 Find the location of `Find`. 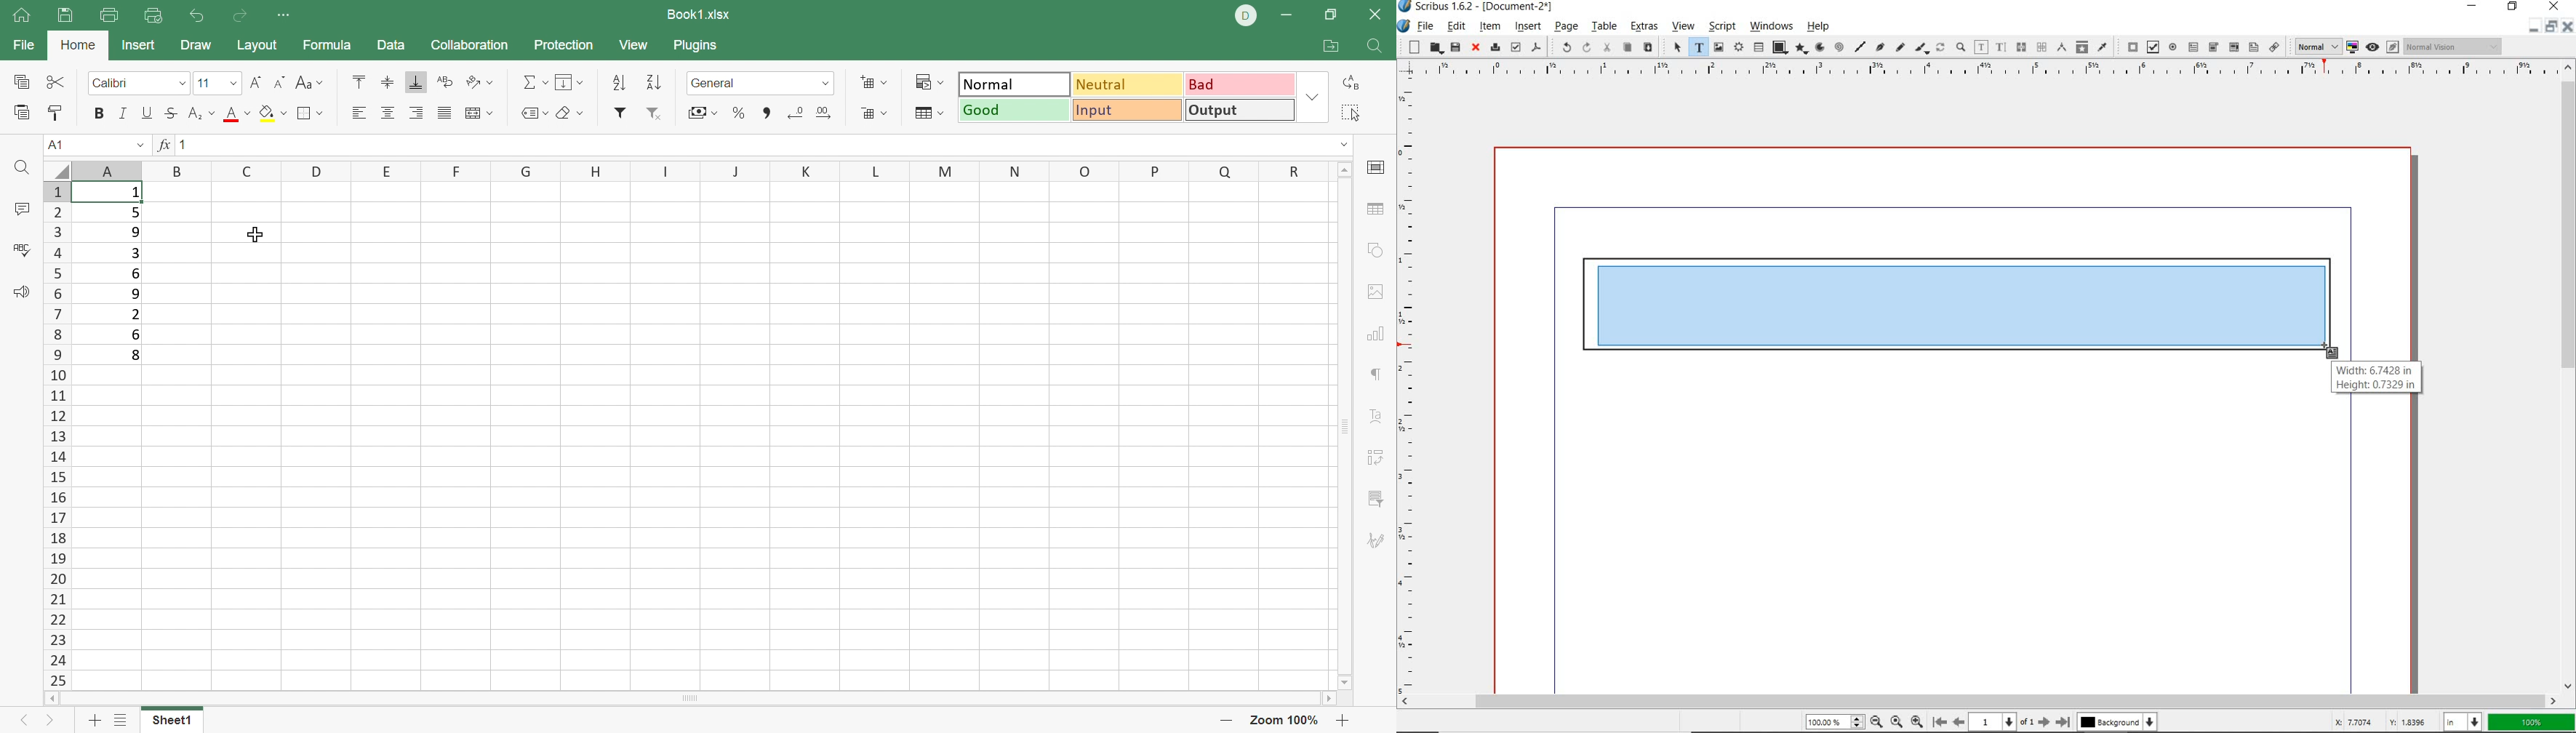

Find is located at coordinates (27, 168).